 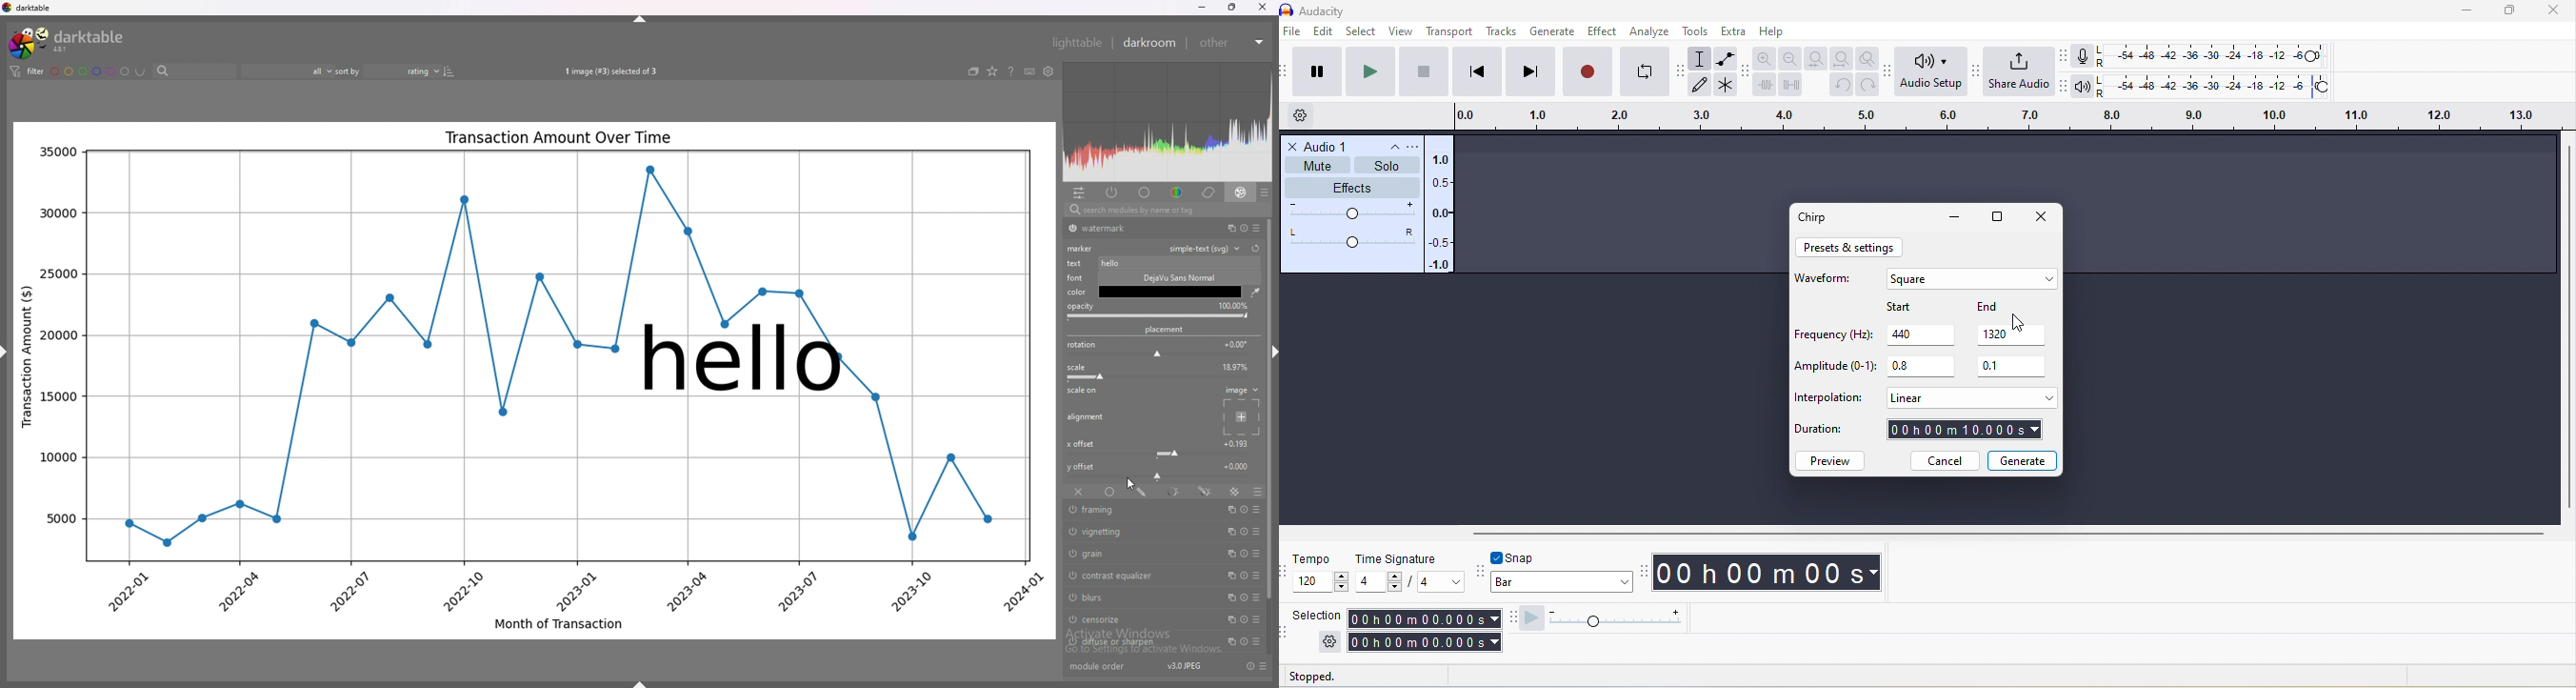 What do you see at coordinates (1474, 72) in the screenshot?
I see `skip to start` at bounding box center [1474, 72].